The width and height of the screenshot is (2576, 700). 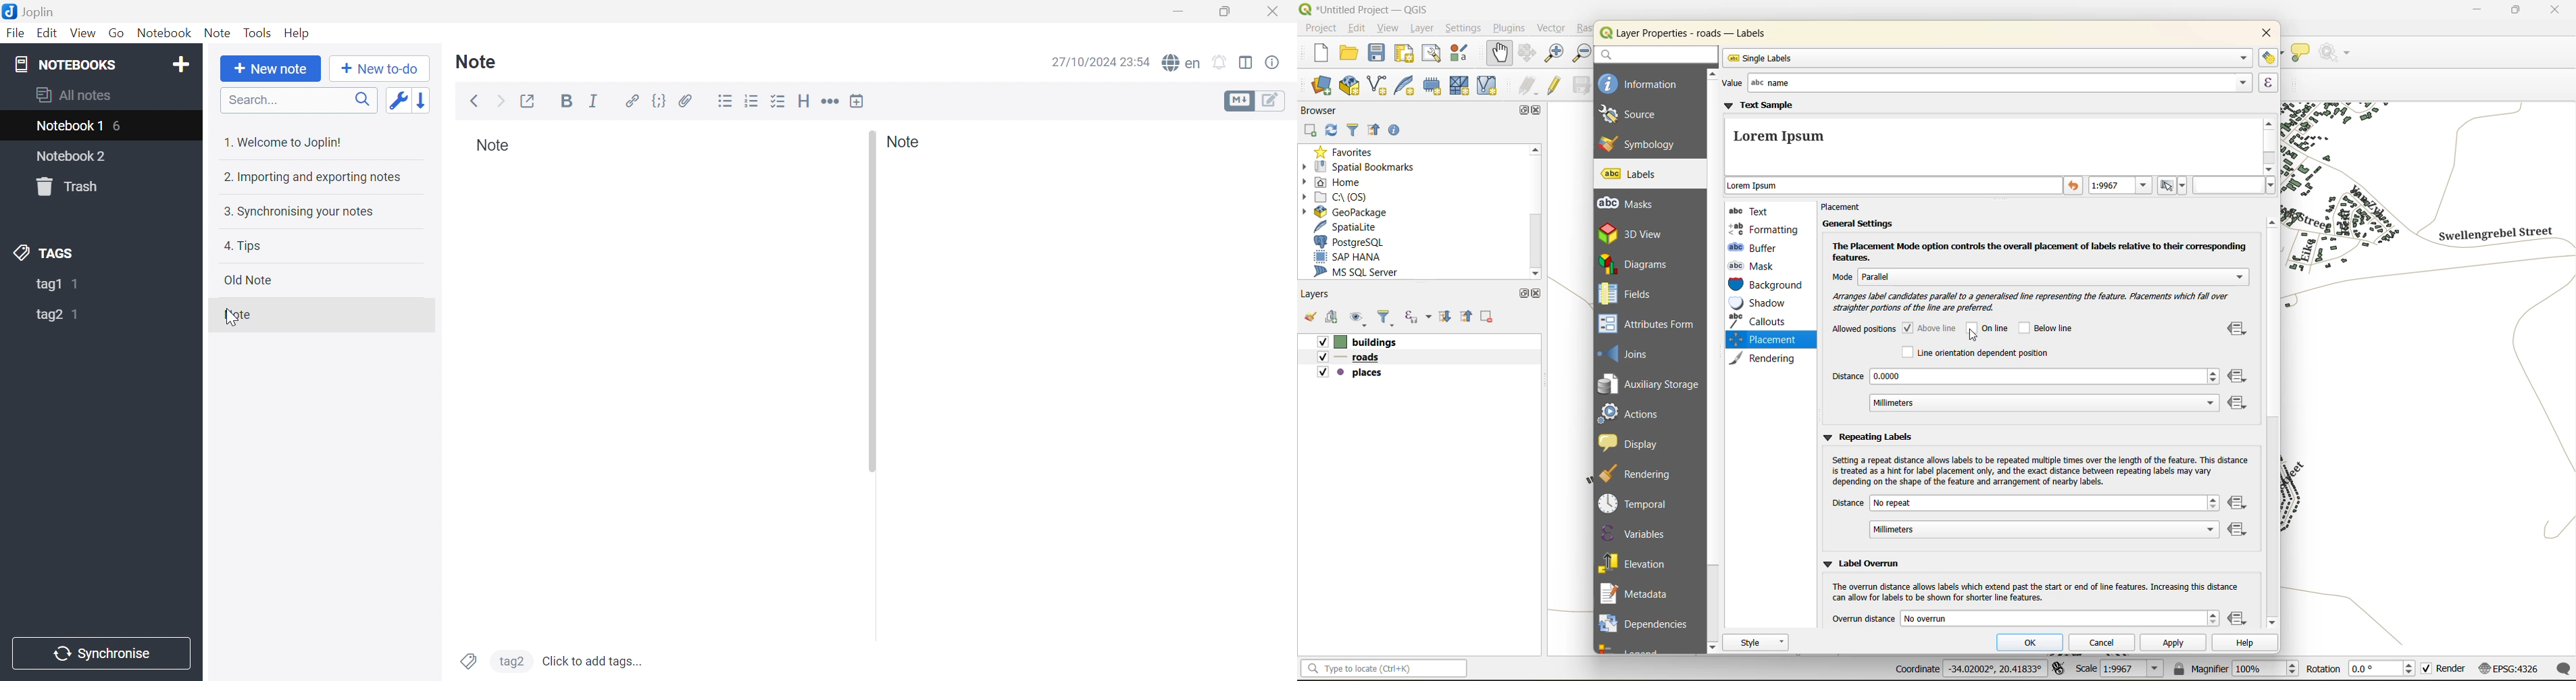 What do you see at coordinates (1696, 33) in the screenshot?
I see `layer properties` at bounding box center [1696, 33].